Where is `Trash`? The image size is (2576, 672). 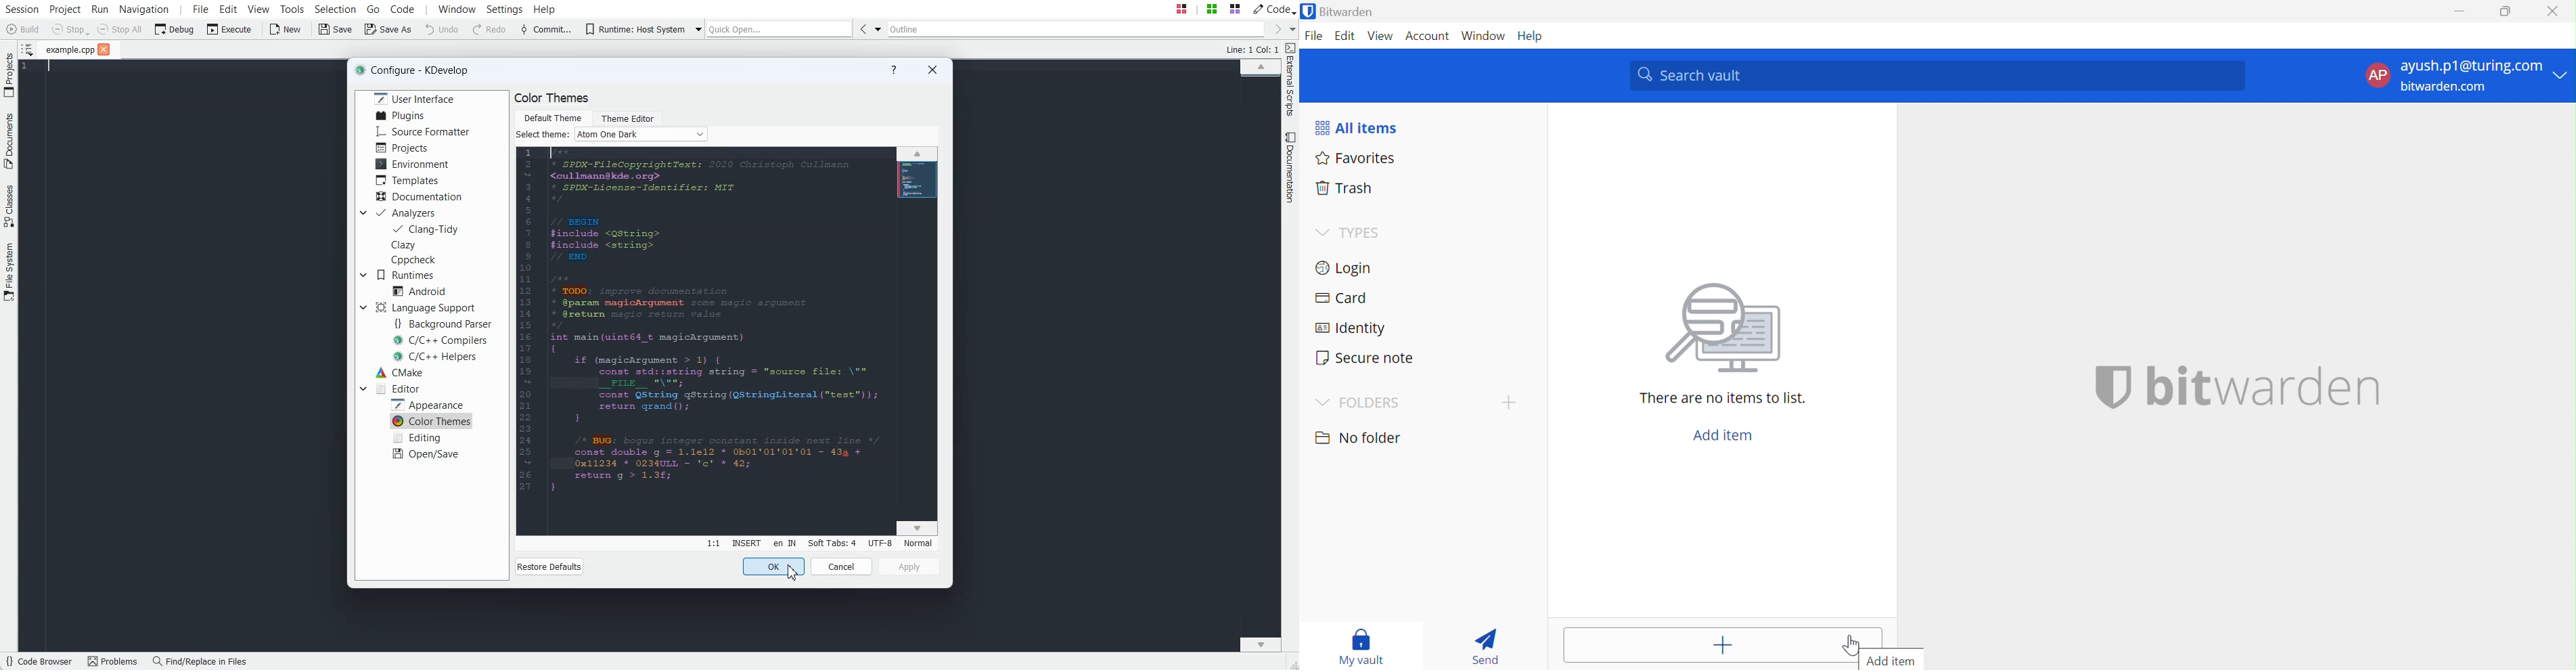
Trash is located at coordinates (1343, 188).